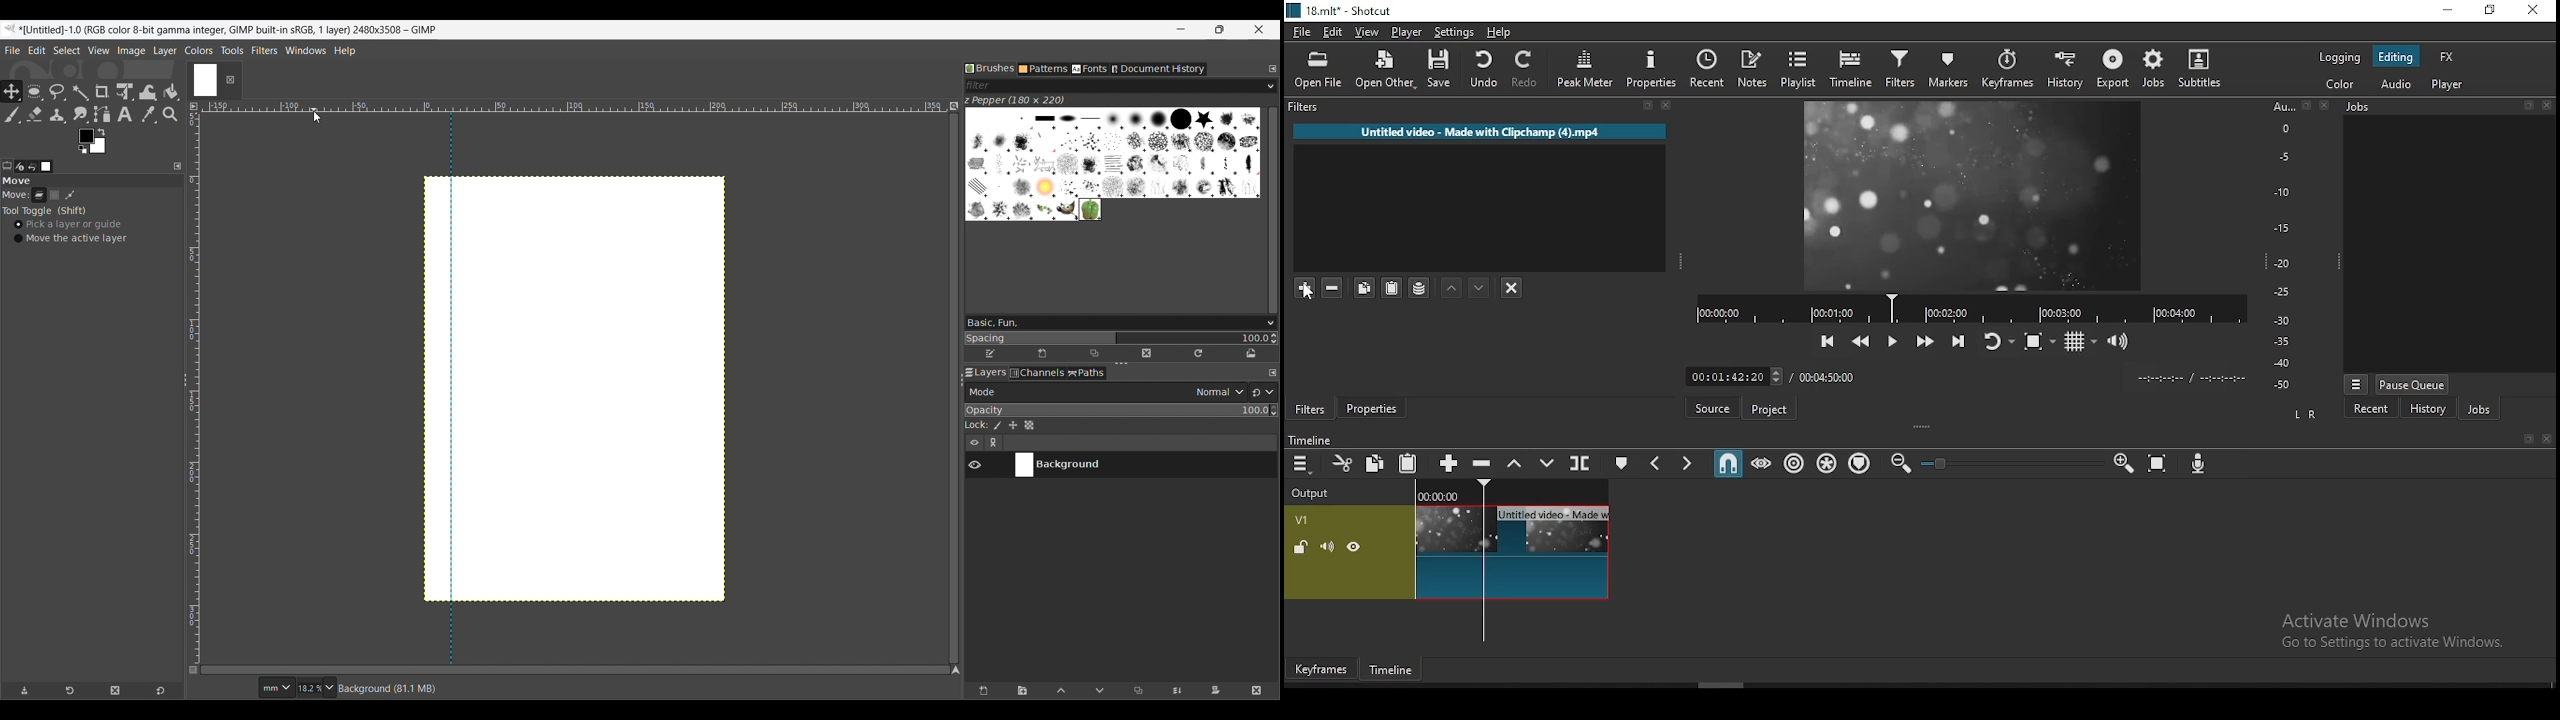  I want to click on Lock position and size, so click(1013, 425).